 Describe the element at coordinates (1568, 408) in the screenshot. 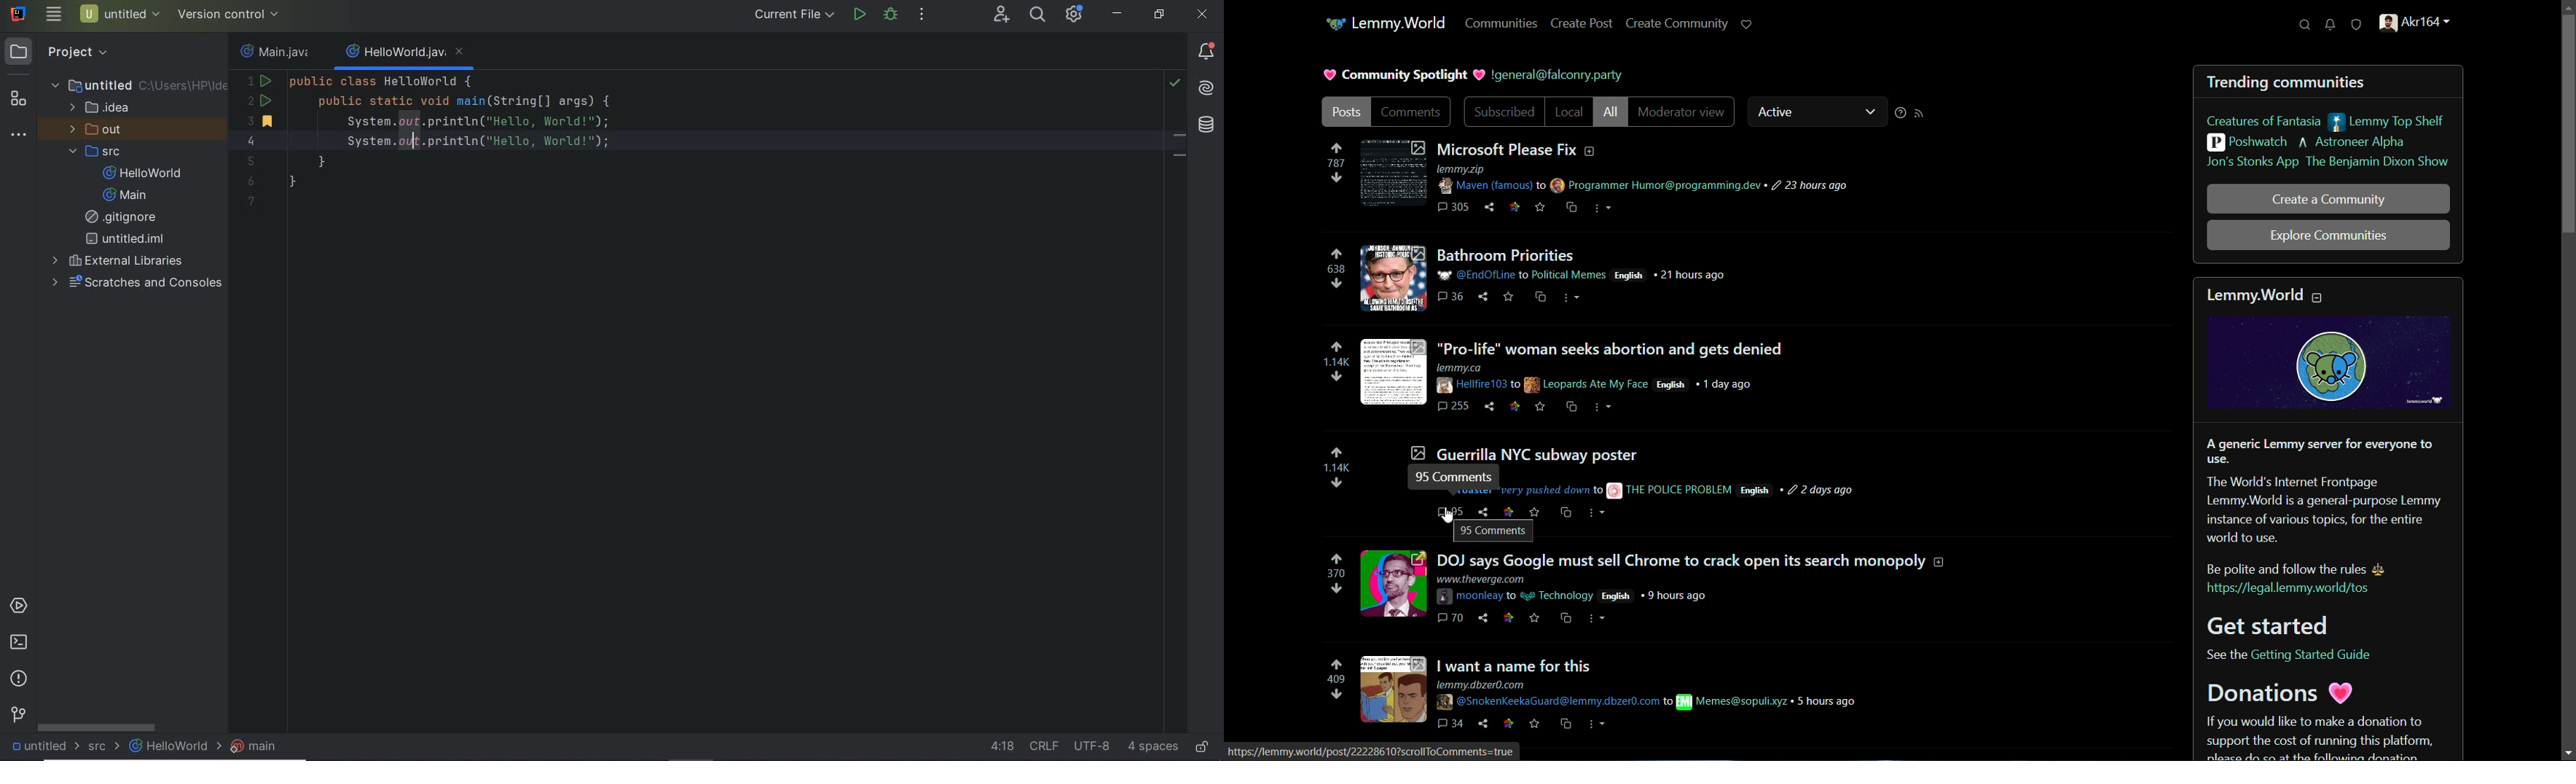

I see `cross post` at that location.